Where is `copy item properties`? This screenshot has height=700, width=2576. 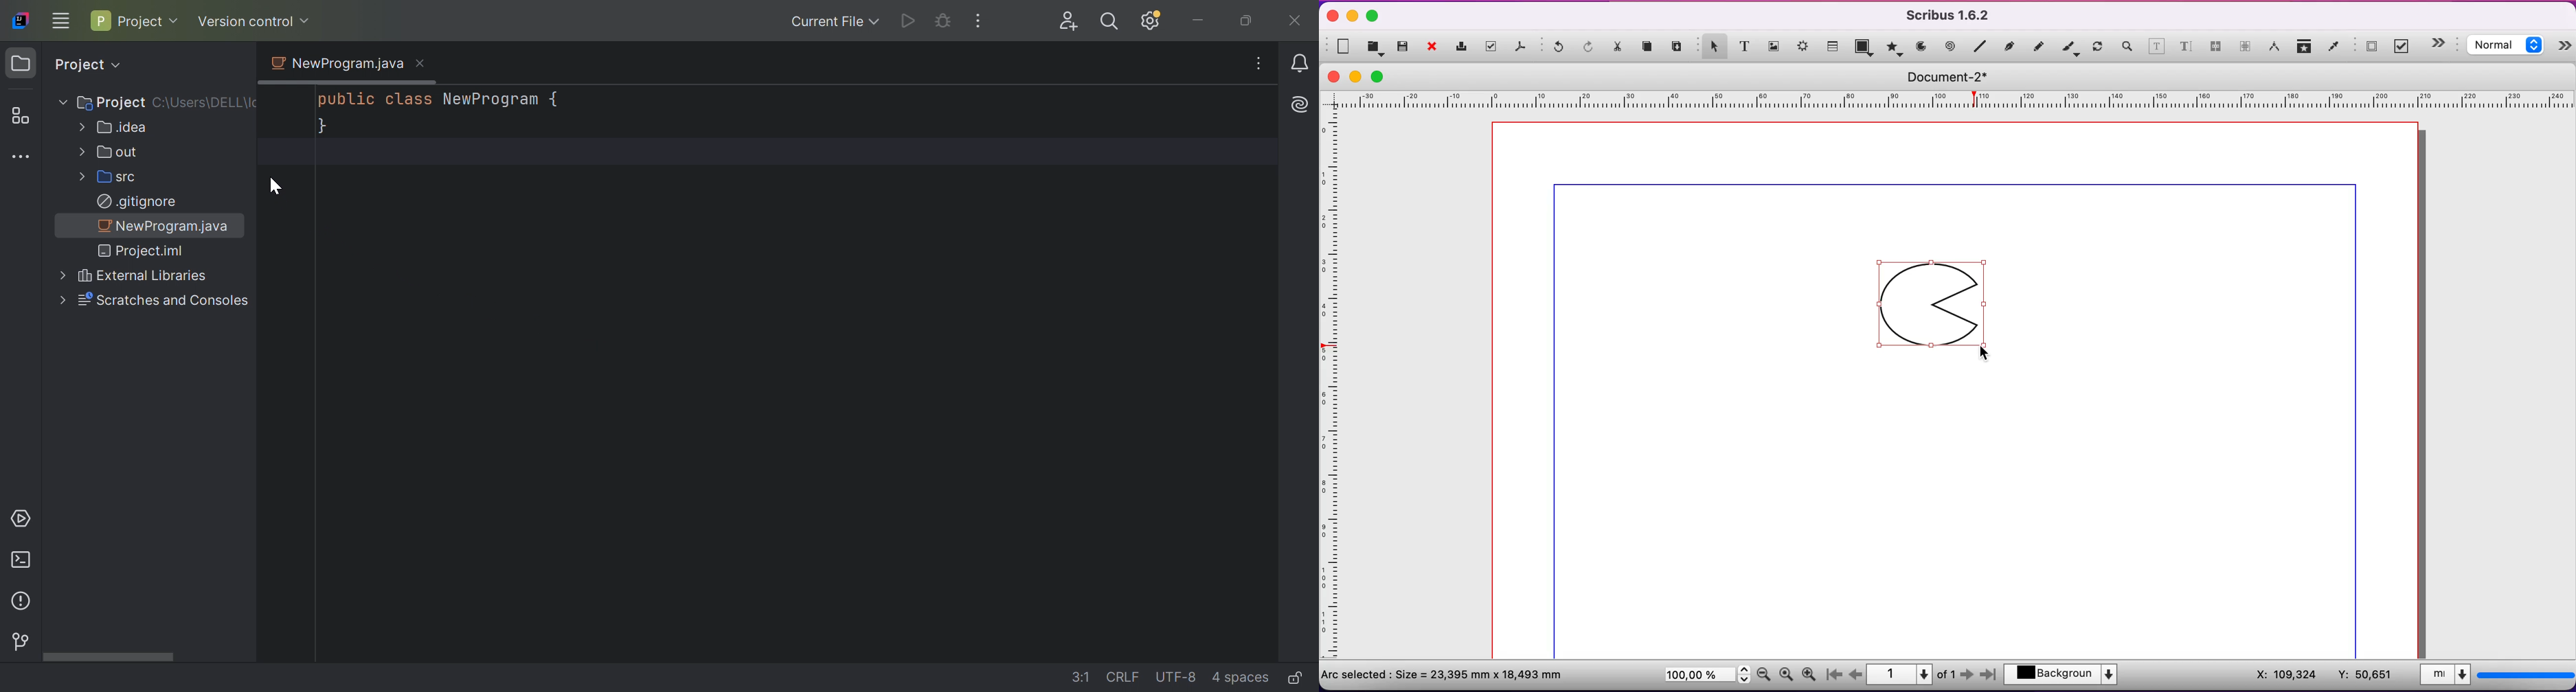
copy item properties is located at coordinates (2305, 48).